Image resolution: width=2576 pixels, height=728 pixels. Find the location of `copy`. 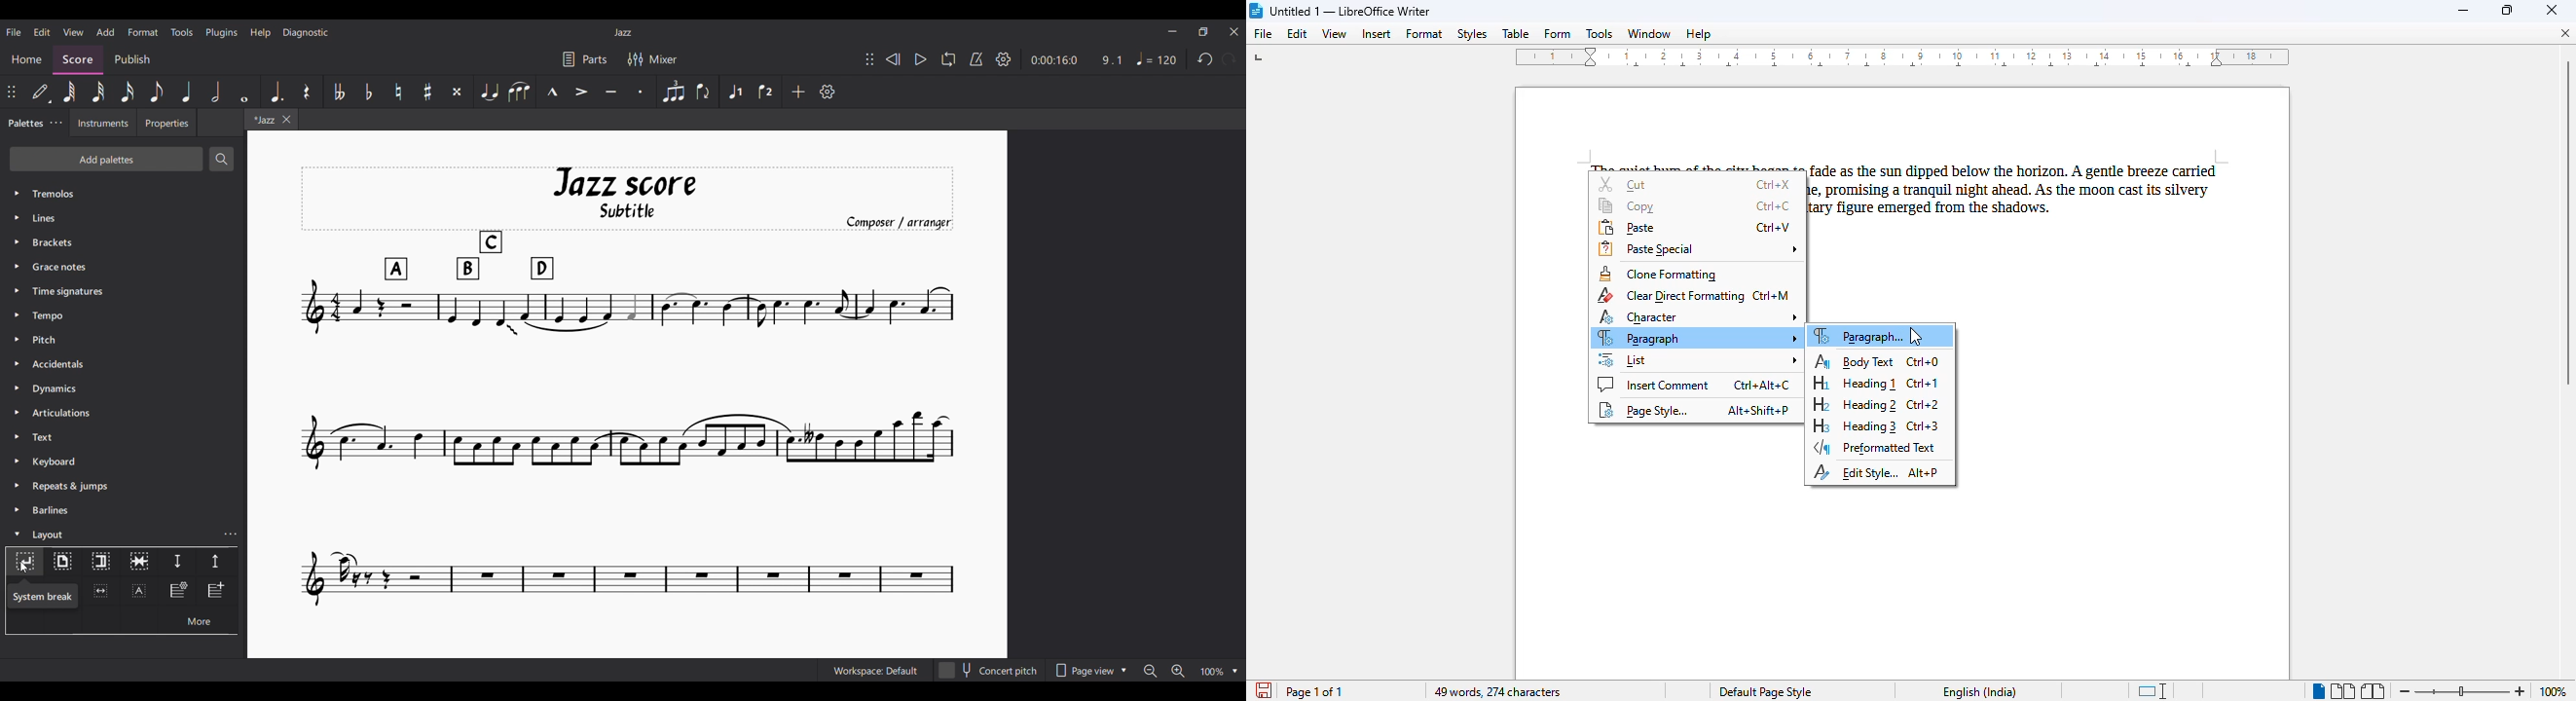

copy is located at coordinates (1695, 205).